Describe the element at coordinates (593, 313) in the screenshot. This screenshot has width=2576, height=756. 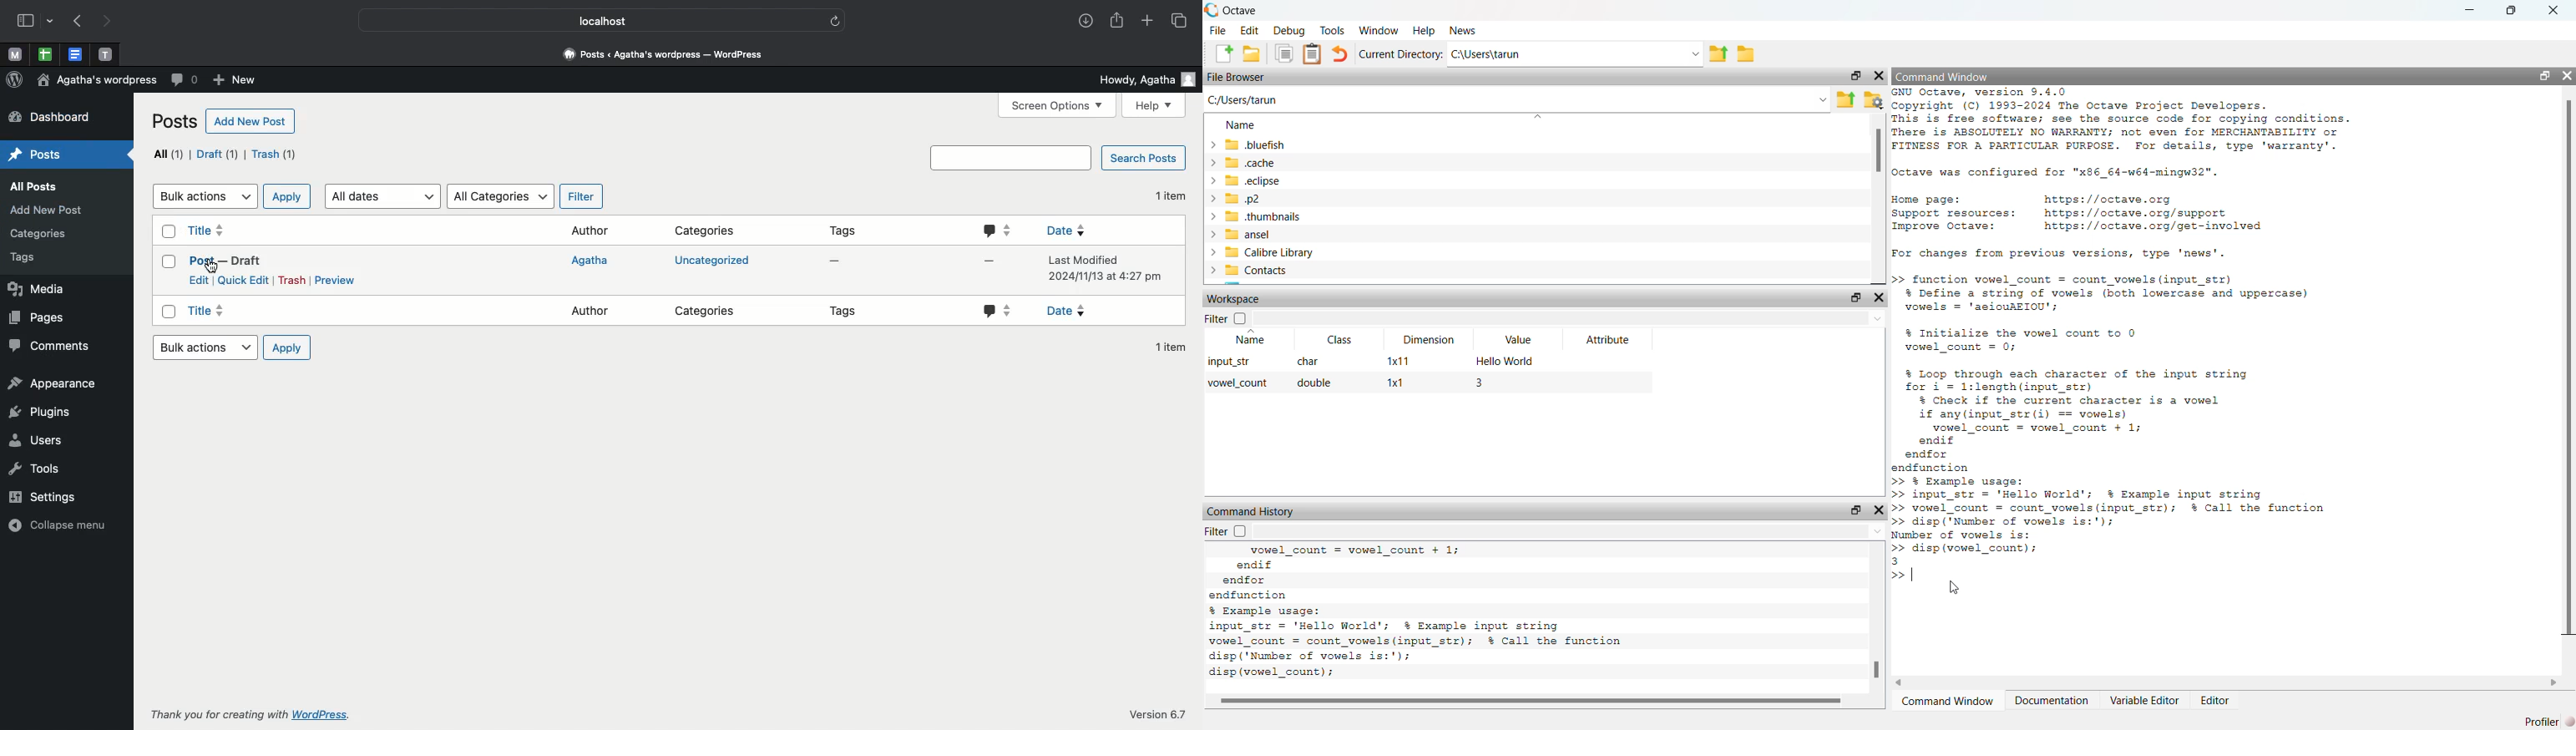
I see `Author` at that location.